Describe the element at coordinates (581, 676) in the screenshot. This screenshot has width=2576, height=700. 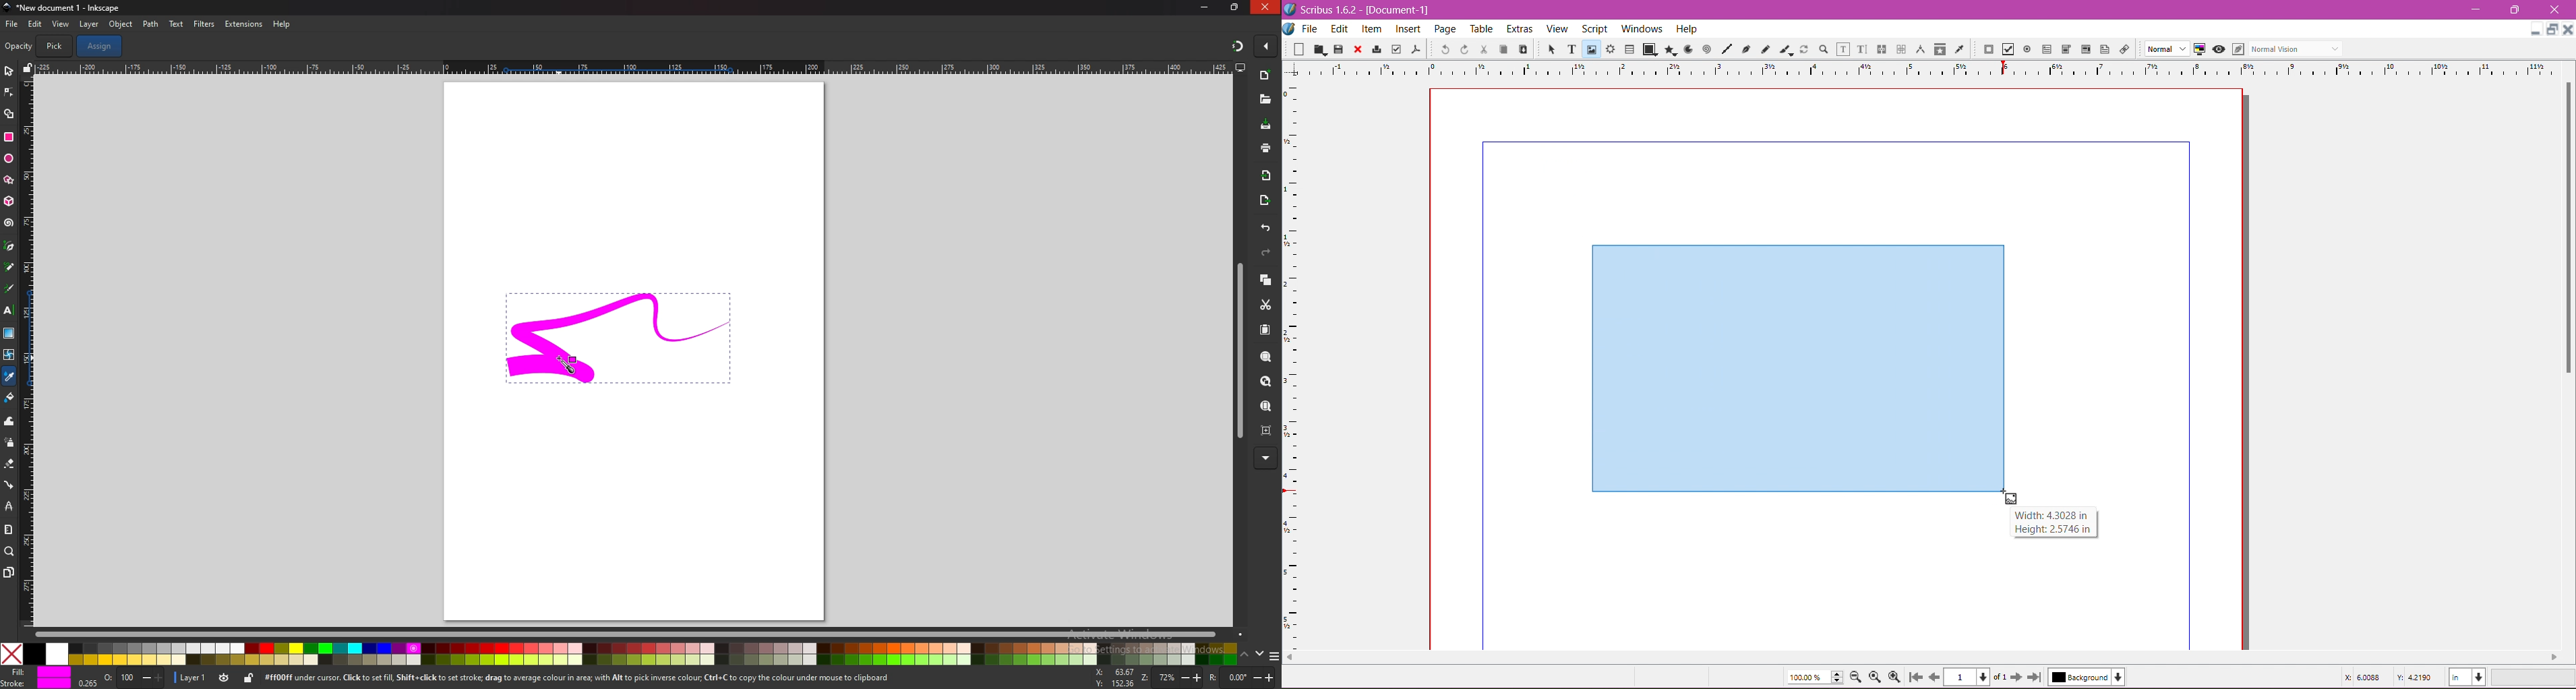
I see `info` at that location.